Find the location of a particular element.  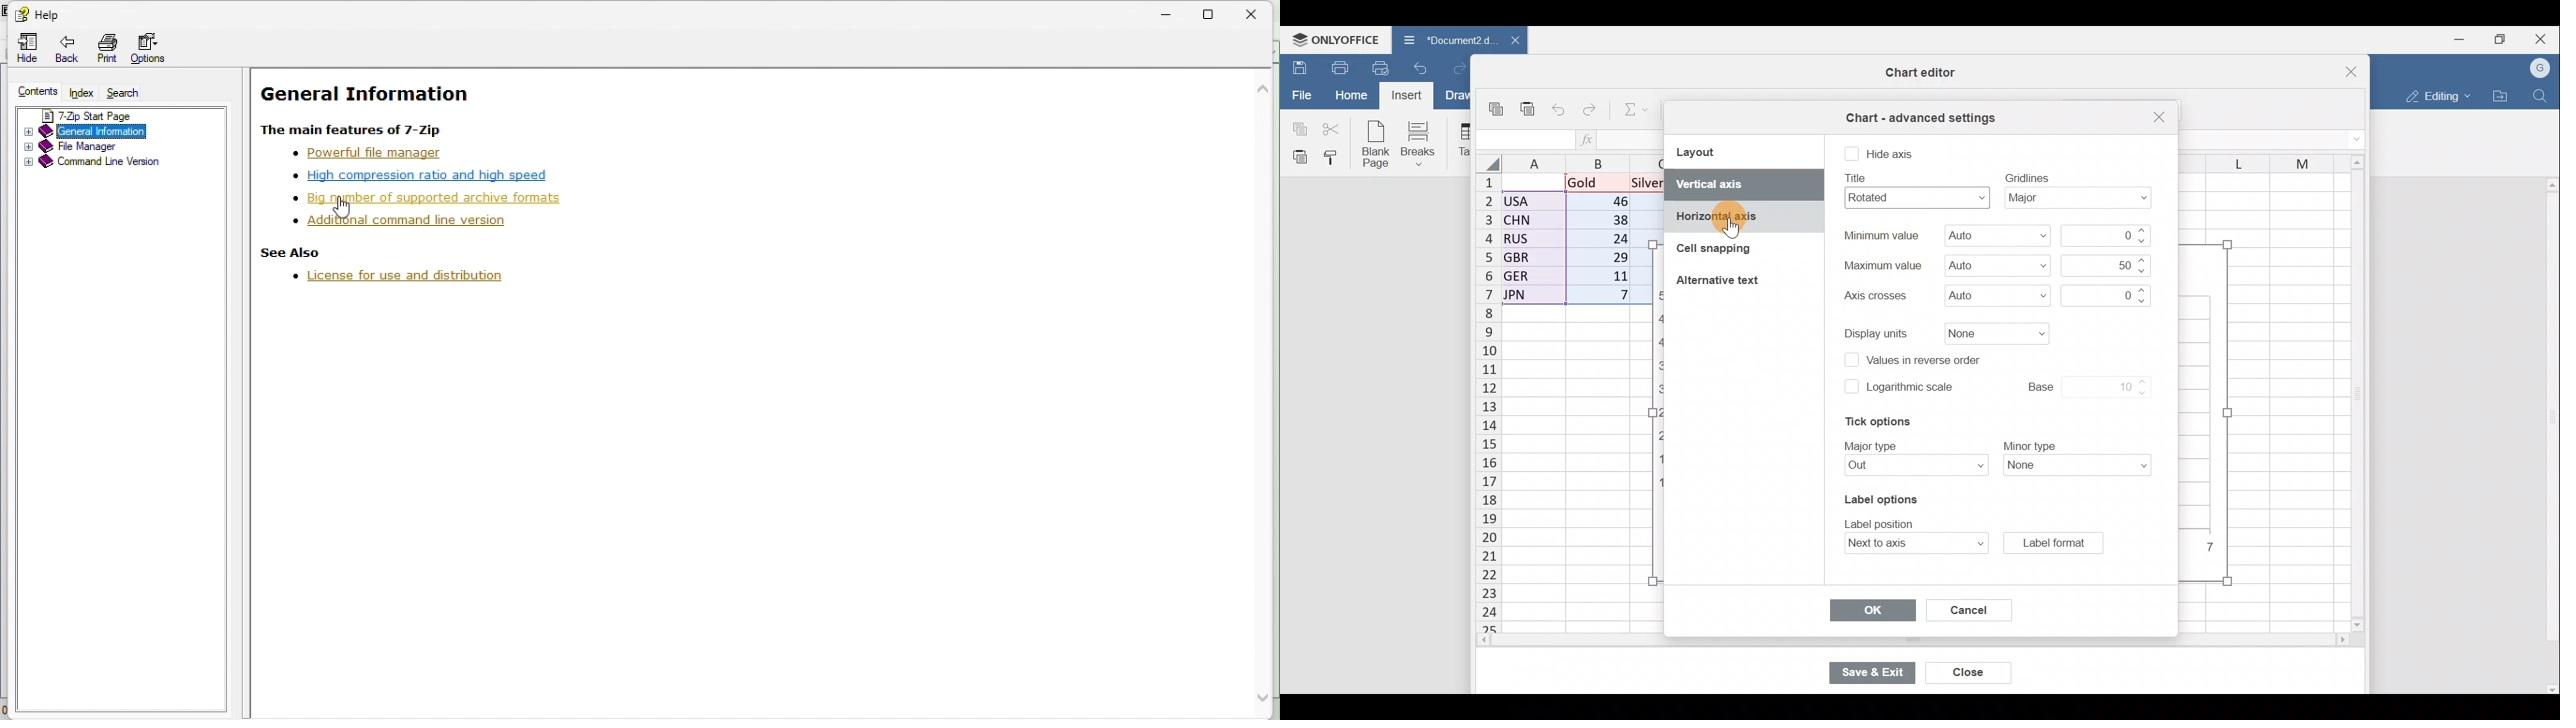

7 zip start page is located at coordinates (116, 116).